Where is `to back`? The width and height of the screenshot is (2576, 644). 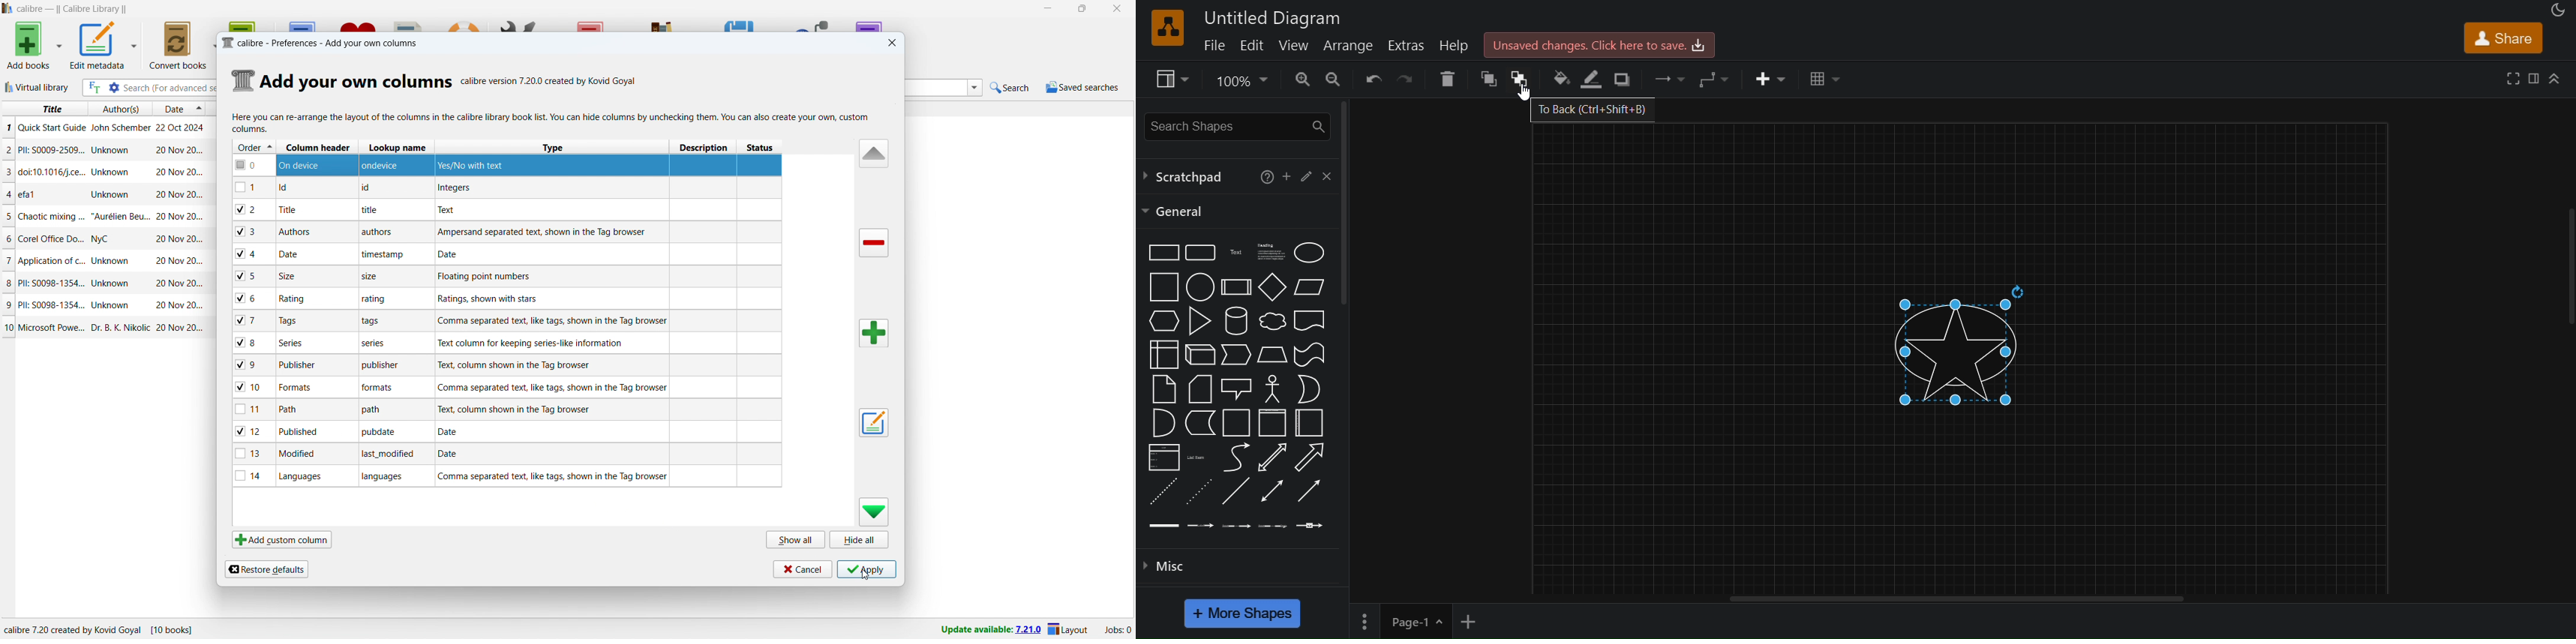
to back is located at coordinates (1591, 110).